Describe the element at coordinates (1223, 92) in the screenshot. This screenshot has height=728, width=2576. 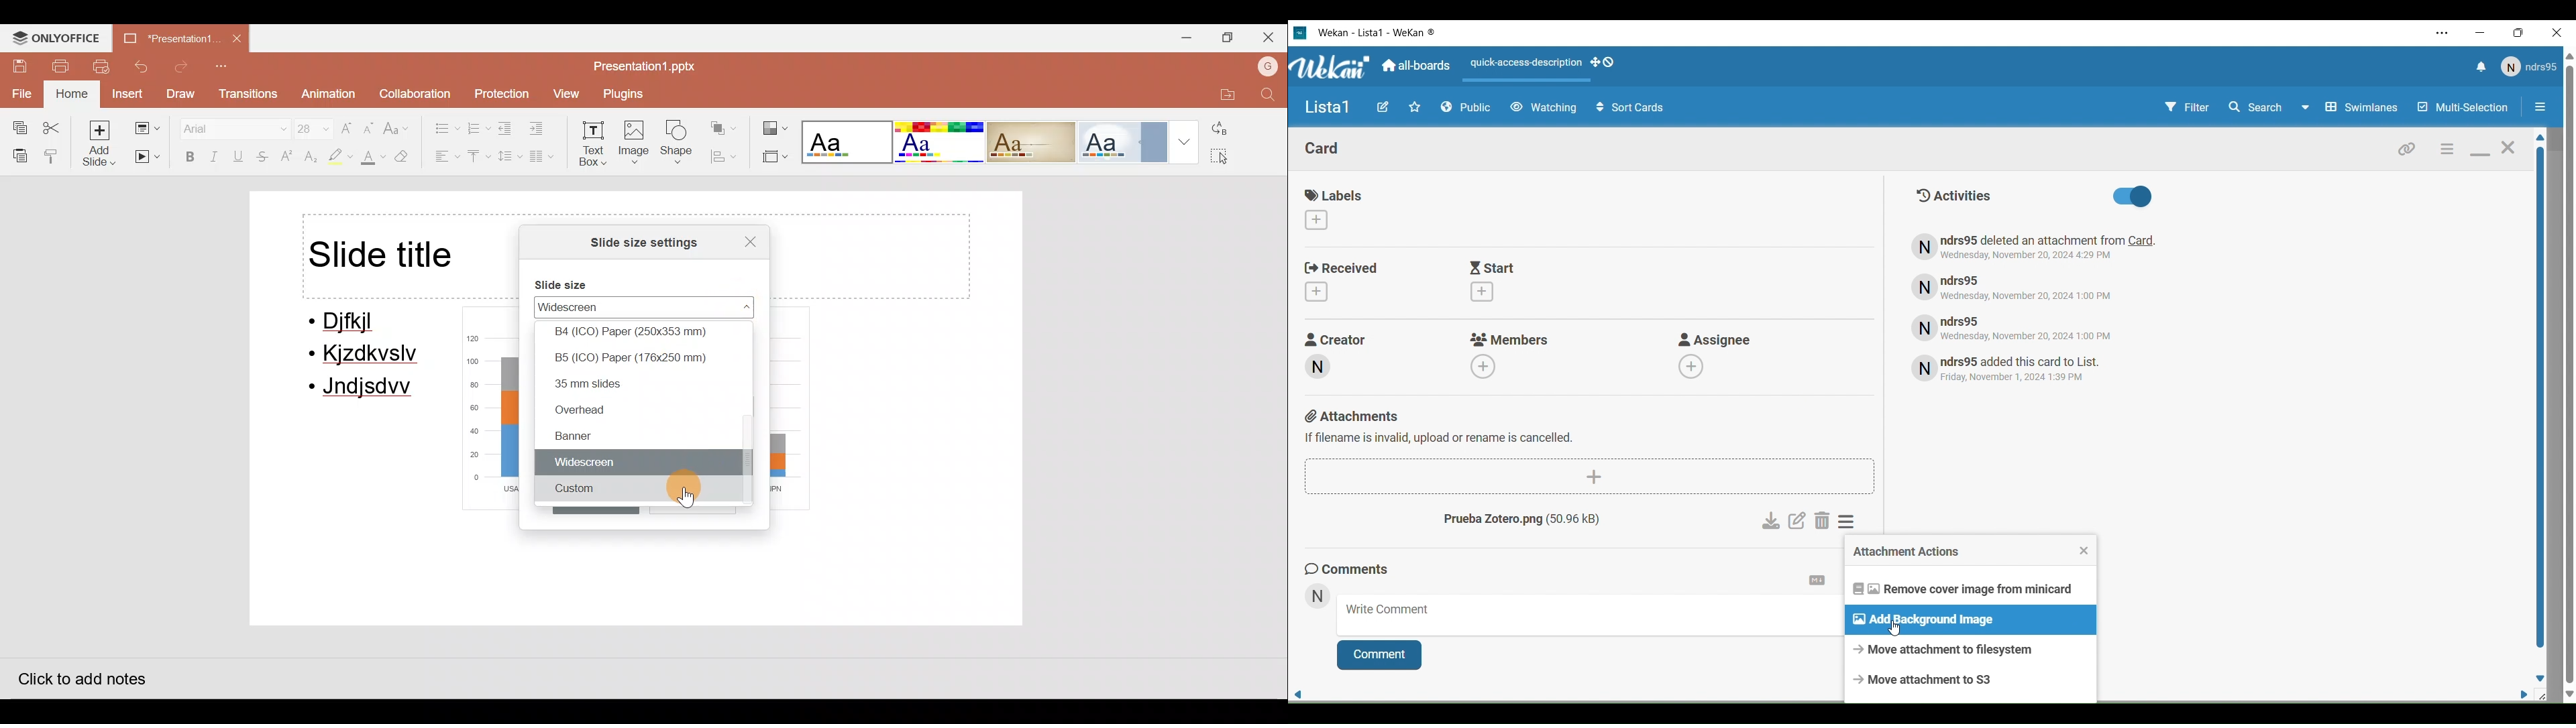
I see `Open file location` at that location.